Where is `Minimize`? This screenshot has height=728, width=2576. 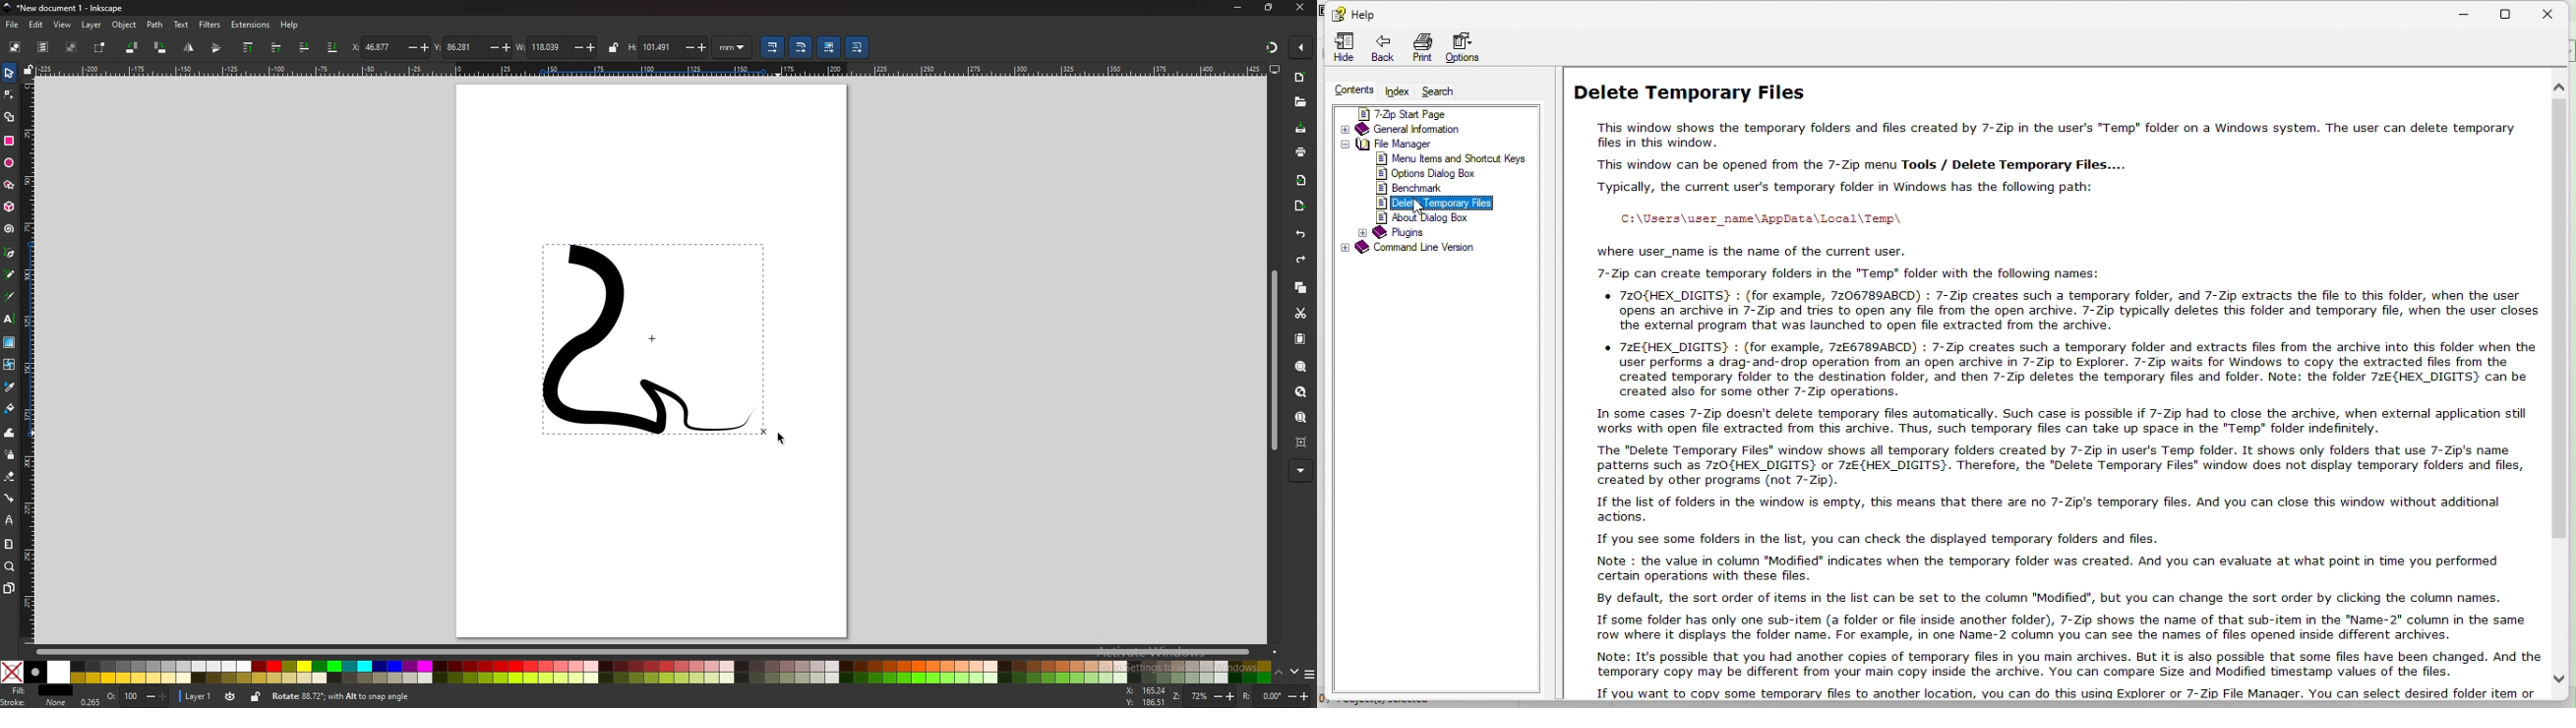
Minimize is located at coordinates (2470, 10).